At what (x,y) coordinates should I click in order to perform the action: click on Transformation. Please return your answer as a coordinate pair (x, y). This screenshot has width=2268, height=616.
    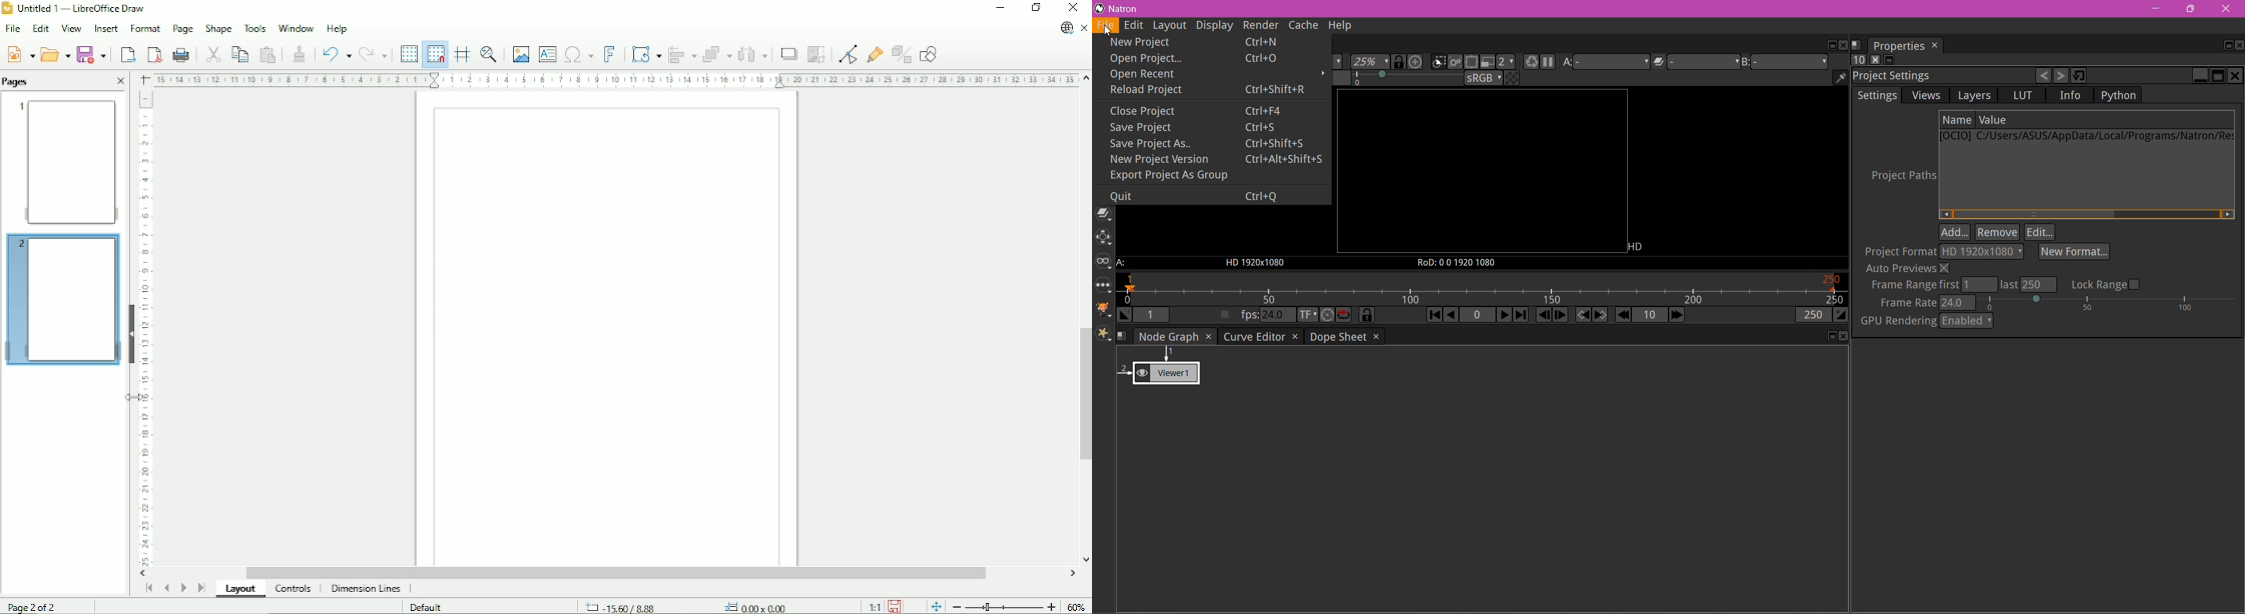
    Looking at the image, I should click on (648, 54).